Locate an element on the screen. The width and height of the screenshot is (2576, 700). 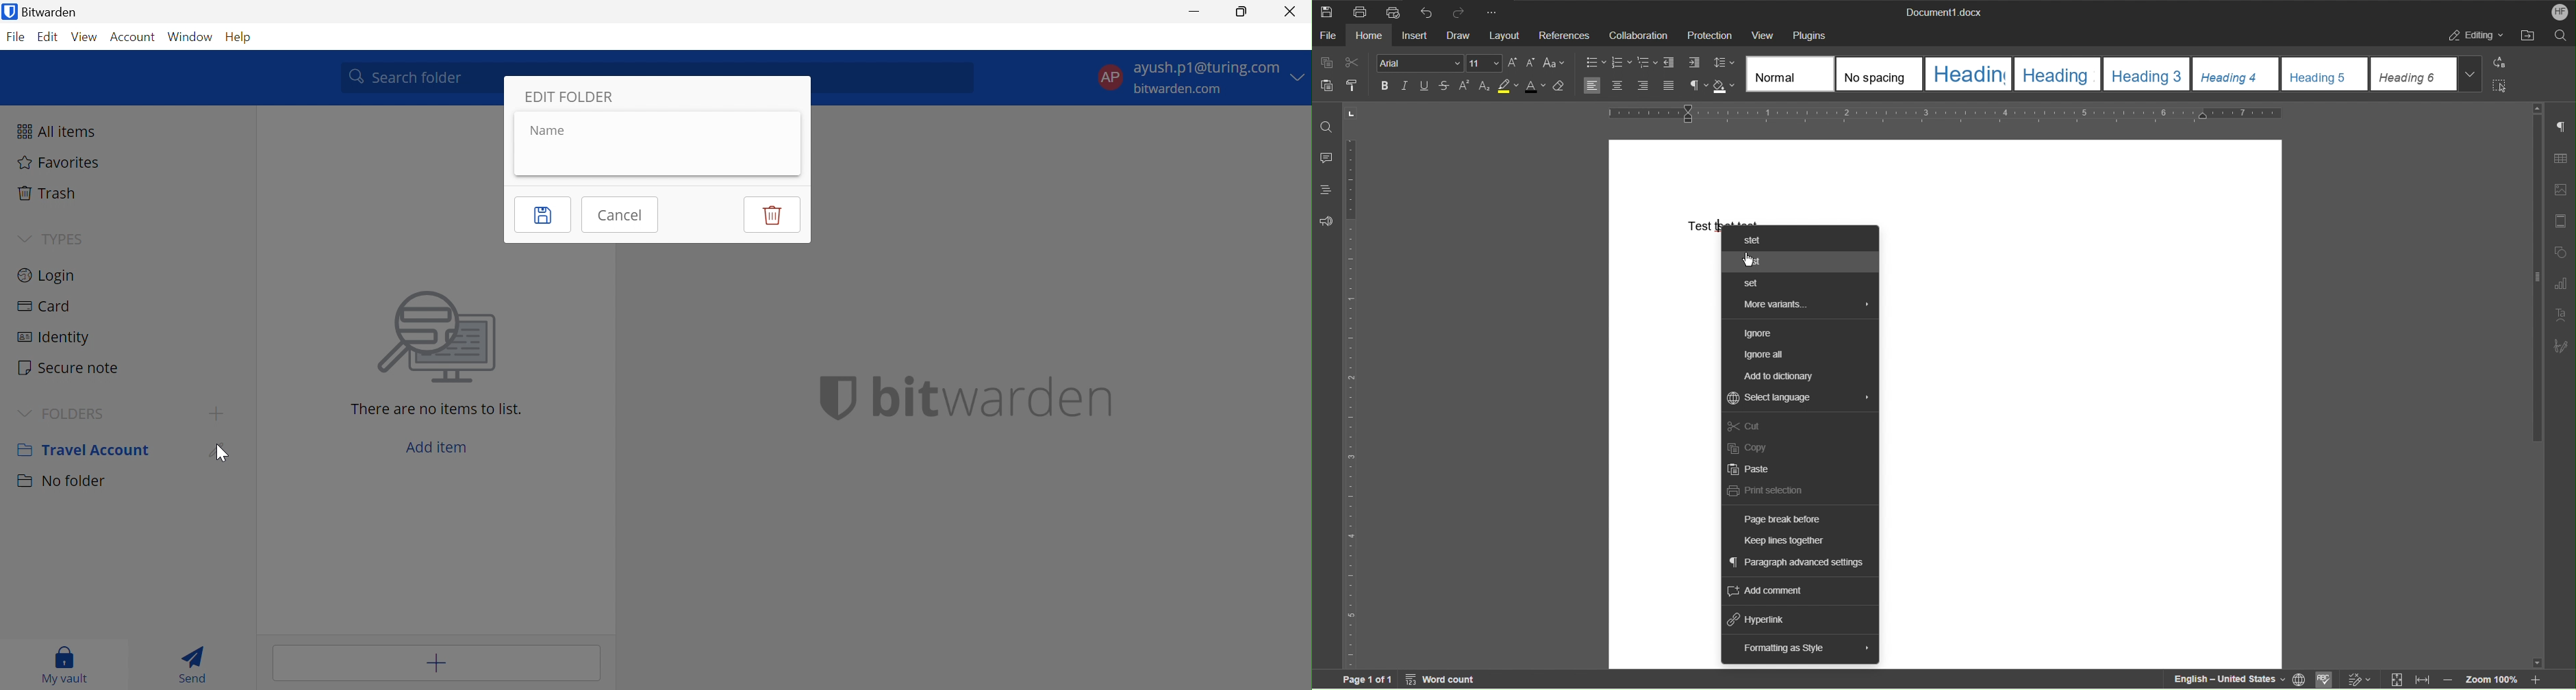
Shadow is located at coordinates (1726, 87).